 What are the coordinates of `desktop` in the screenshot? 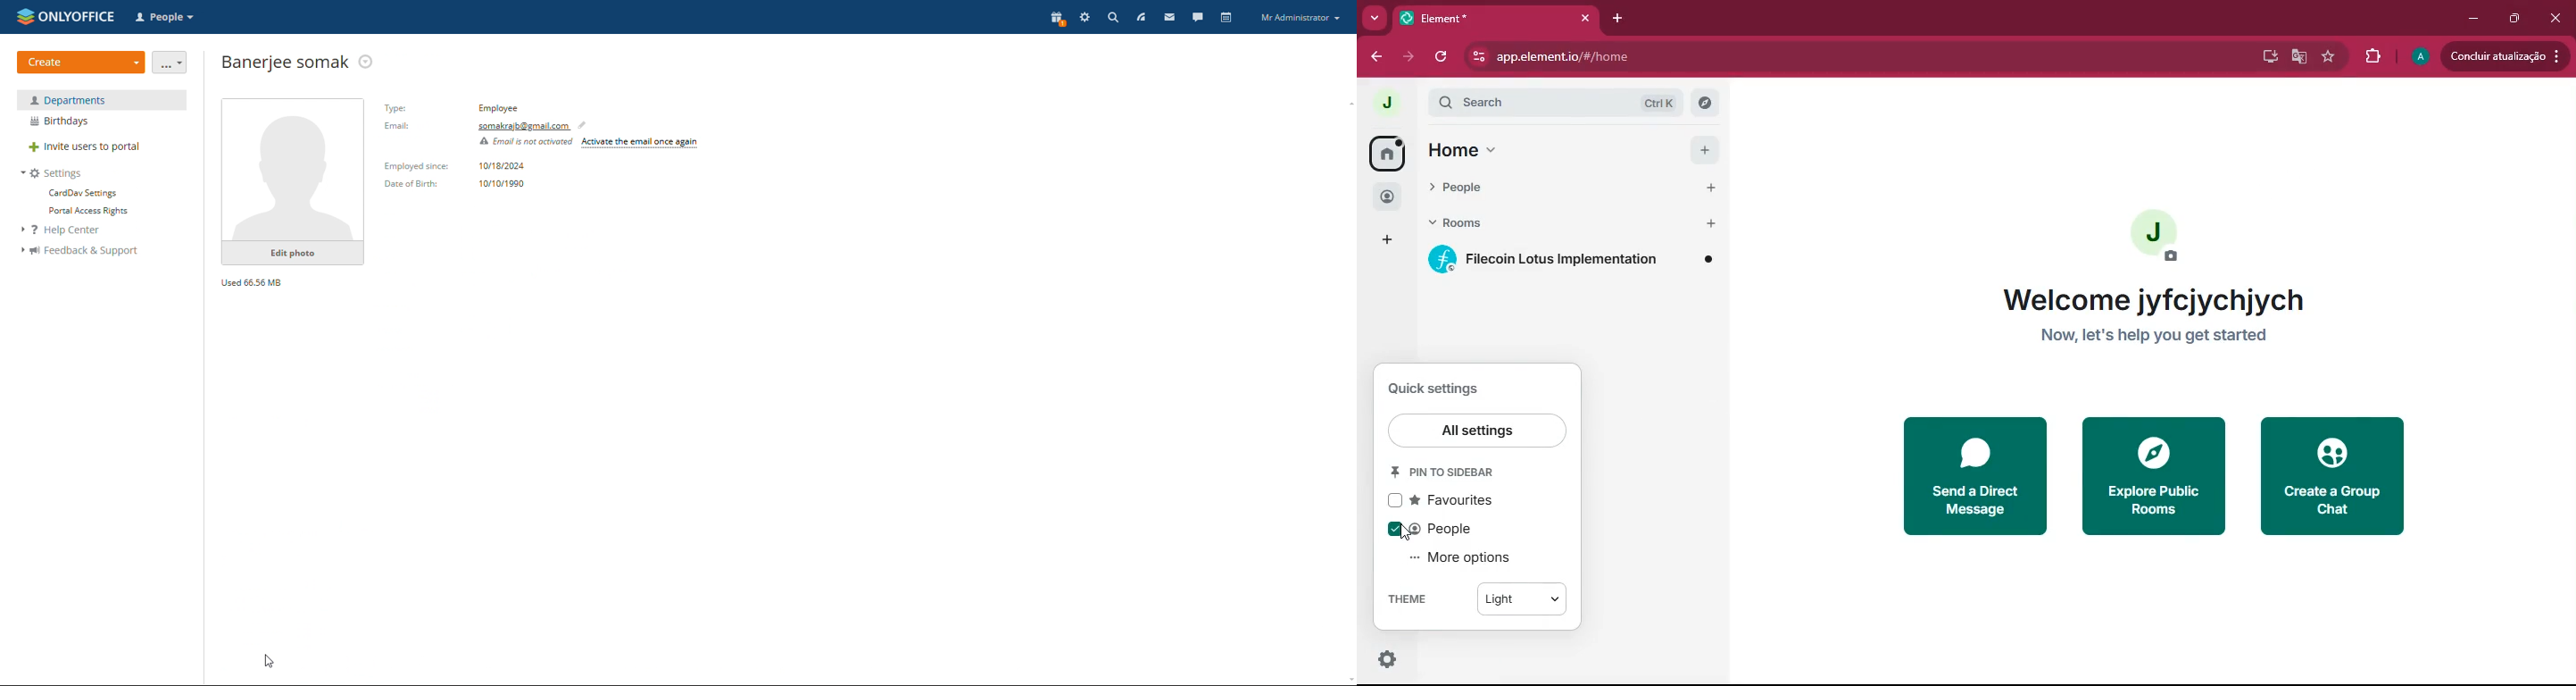 It's located at (2268, 56).